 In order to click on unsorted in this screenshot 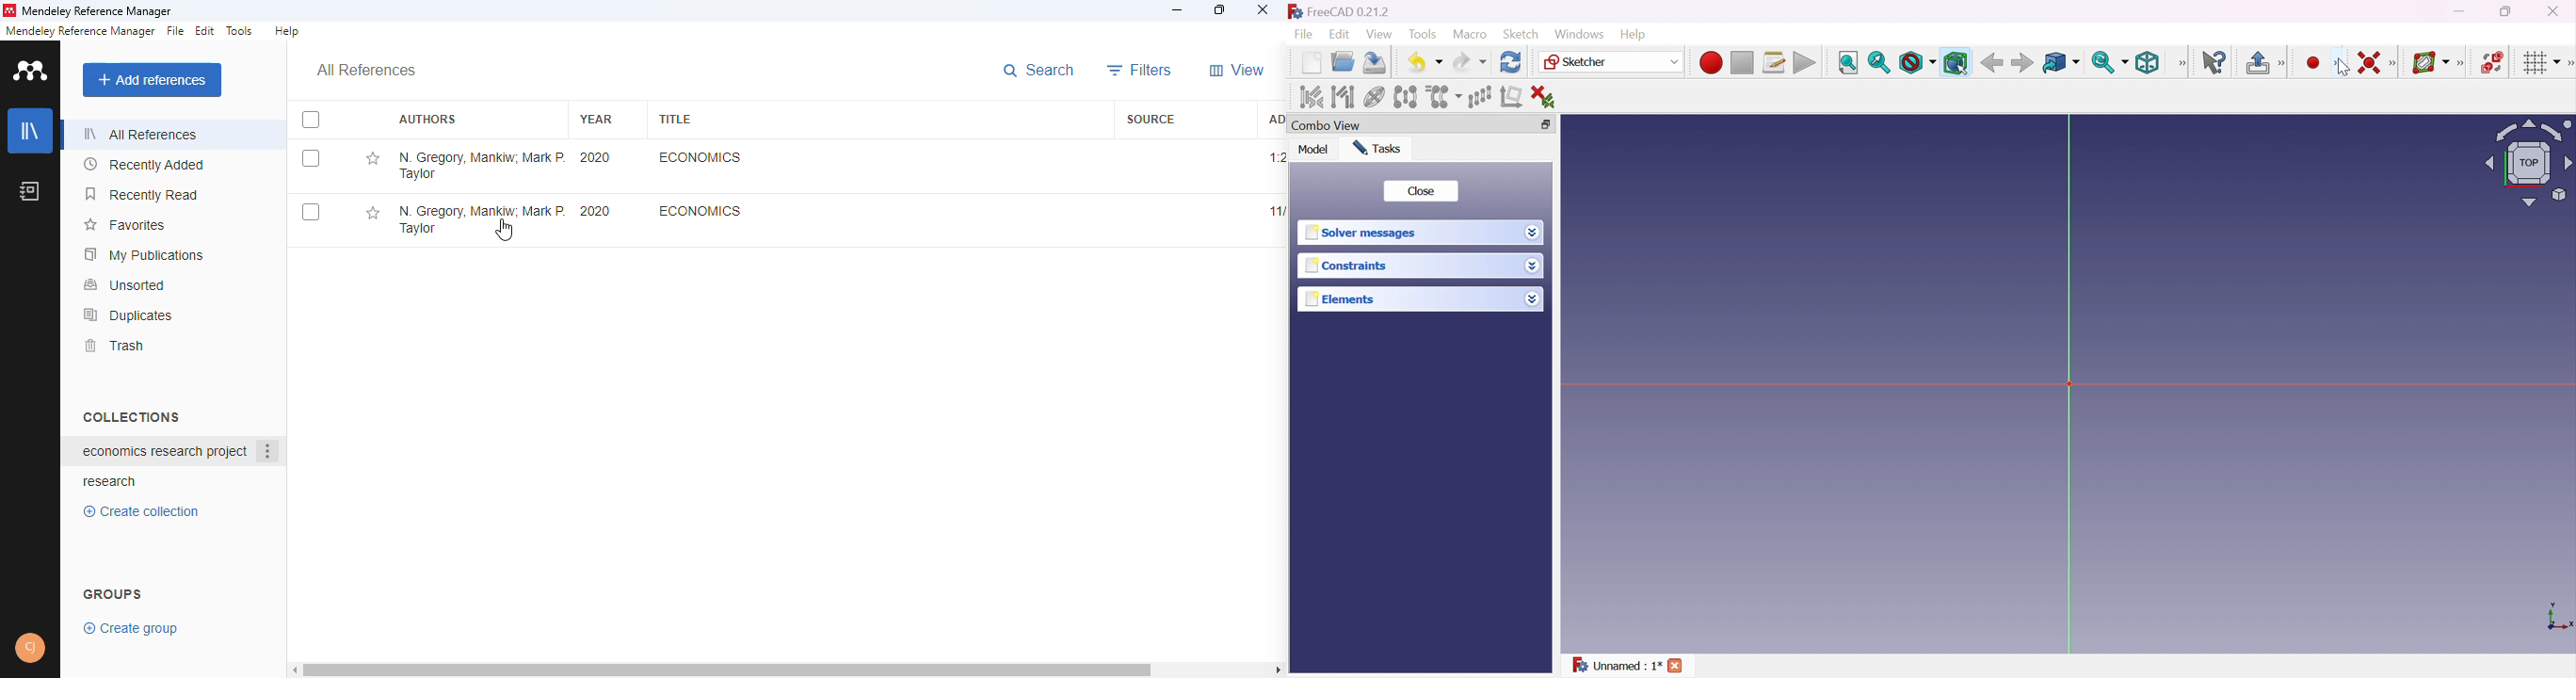, I will do `click(125, 284)`.